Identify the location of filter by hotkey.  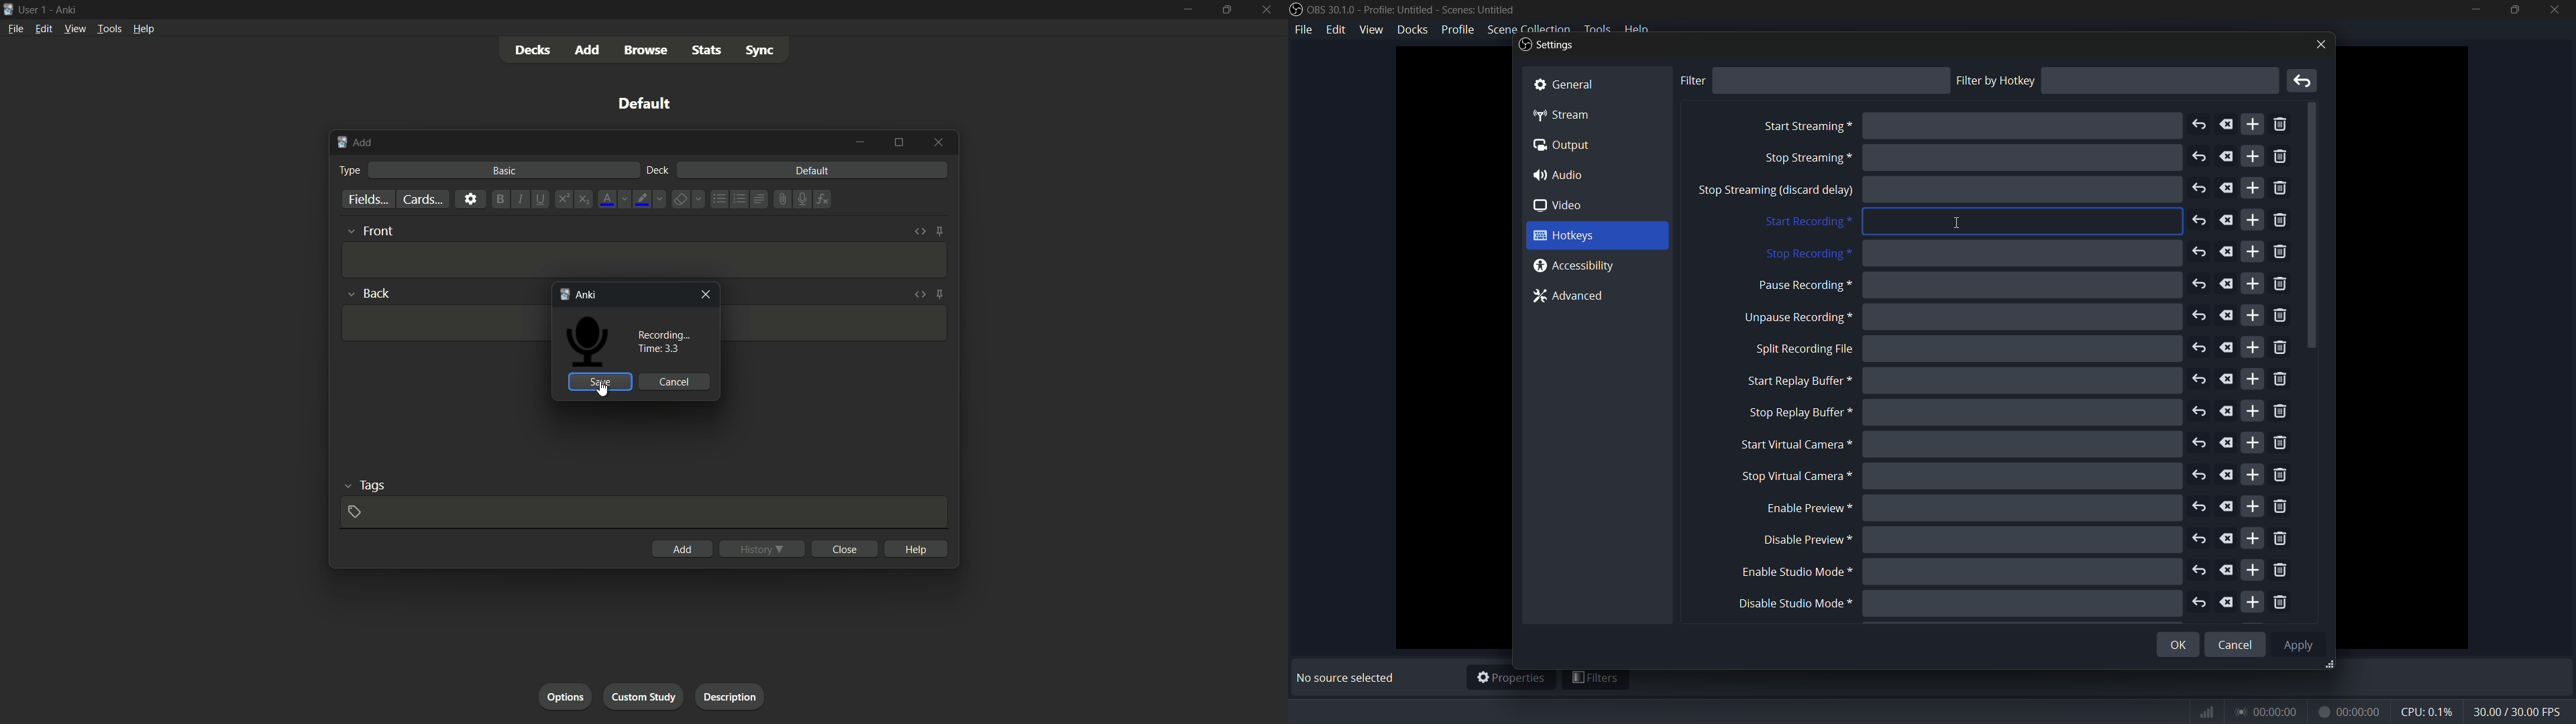
(1996, 80).